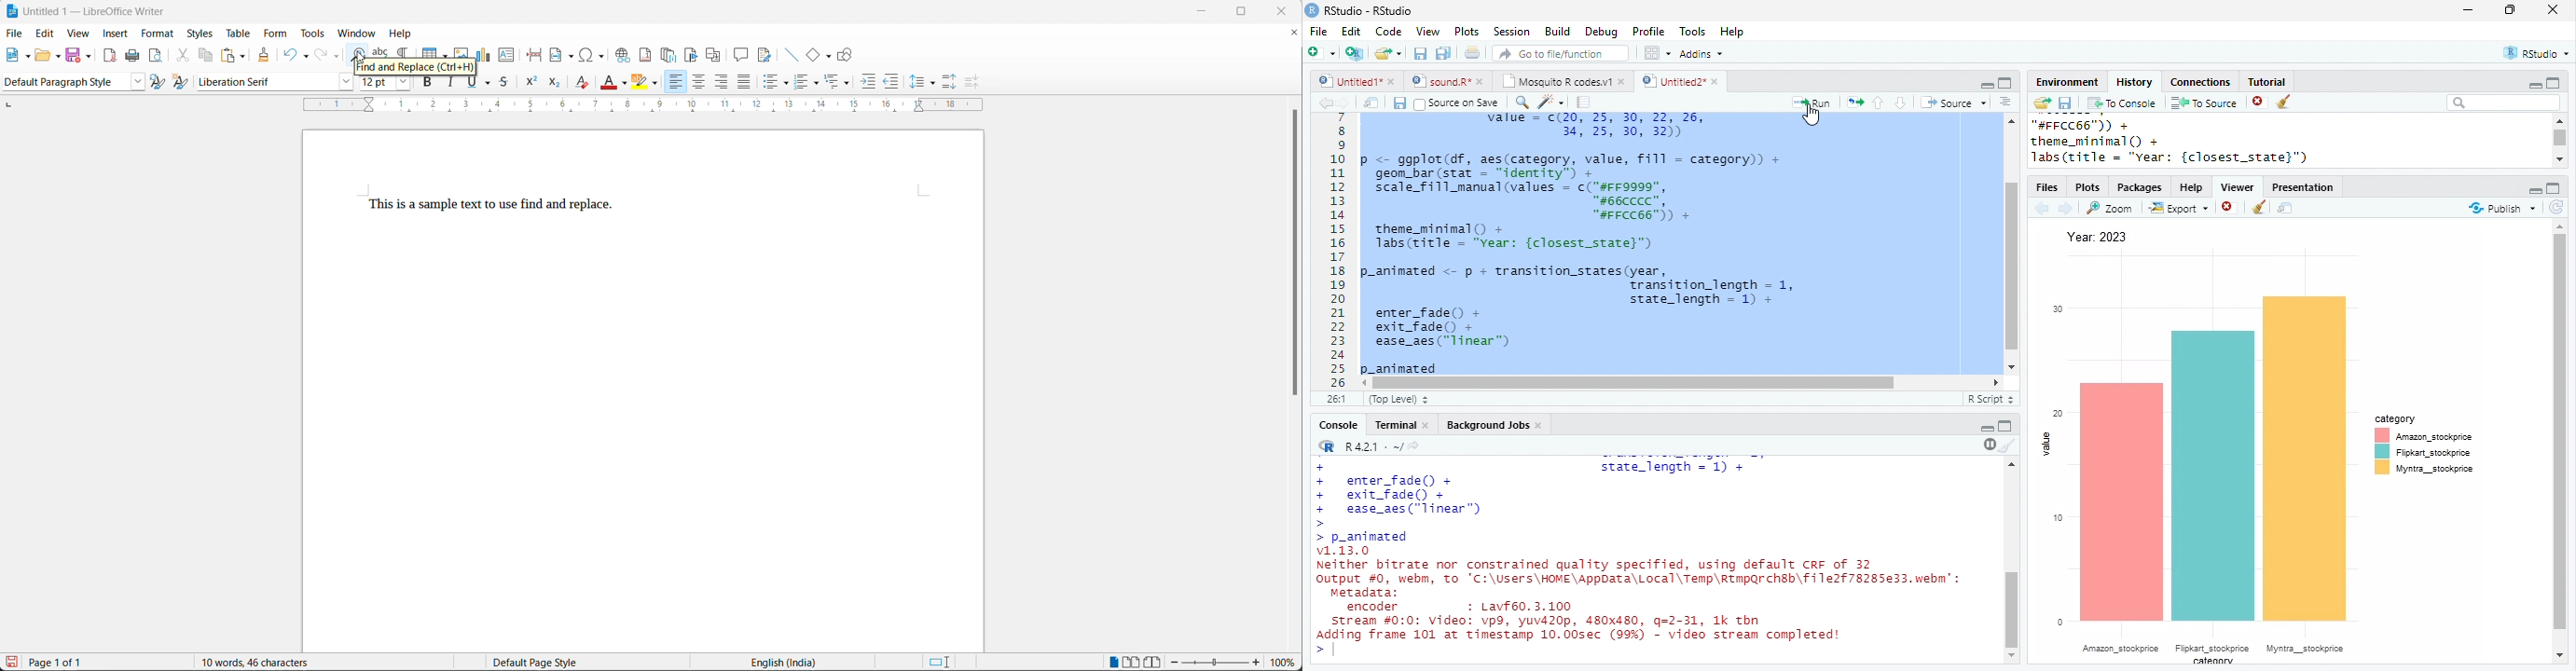  I want to click on theme_minimal() +labs(title = “Year: {closest_state}”), so click(1526, 239).